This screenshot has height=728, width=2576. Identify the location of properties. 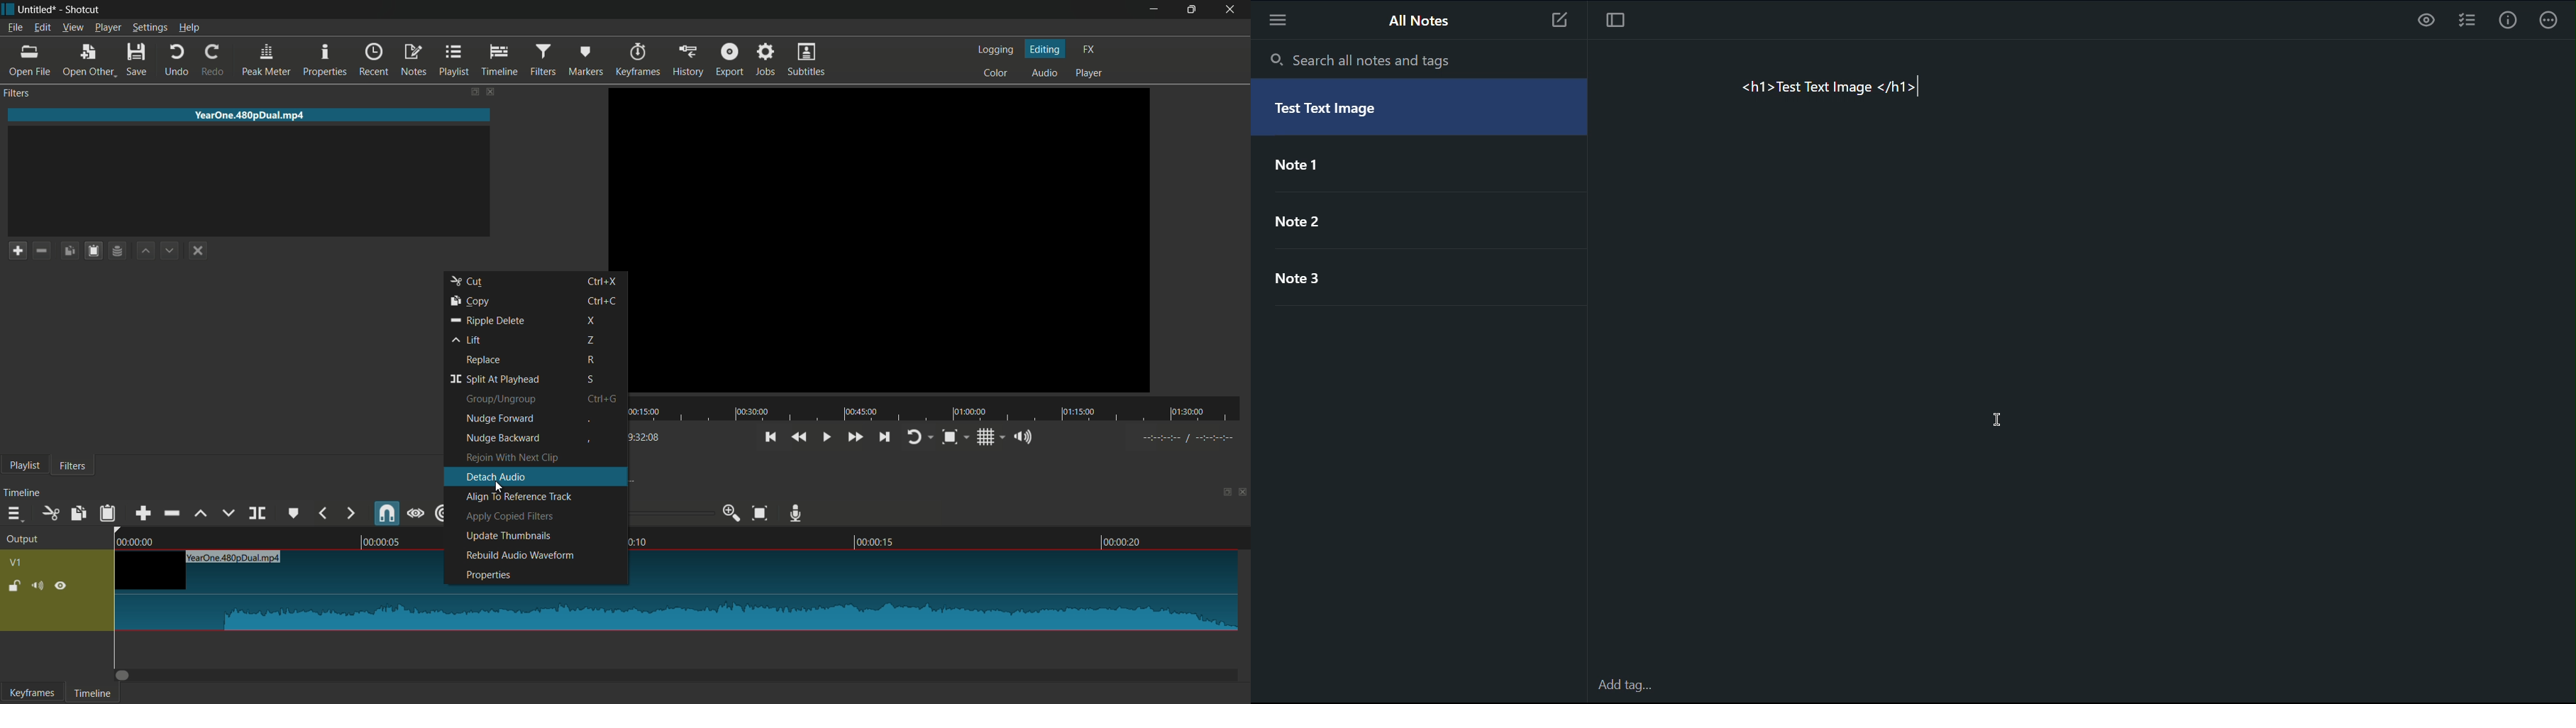
(325, 61).